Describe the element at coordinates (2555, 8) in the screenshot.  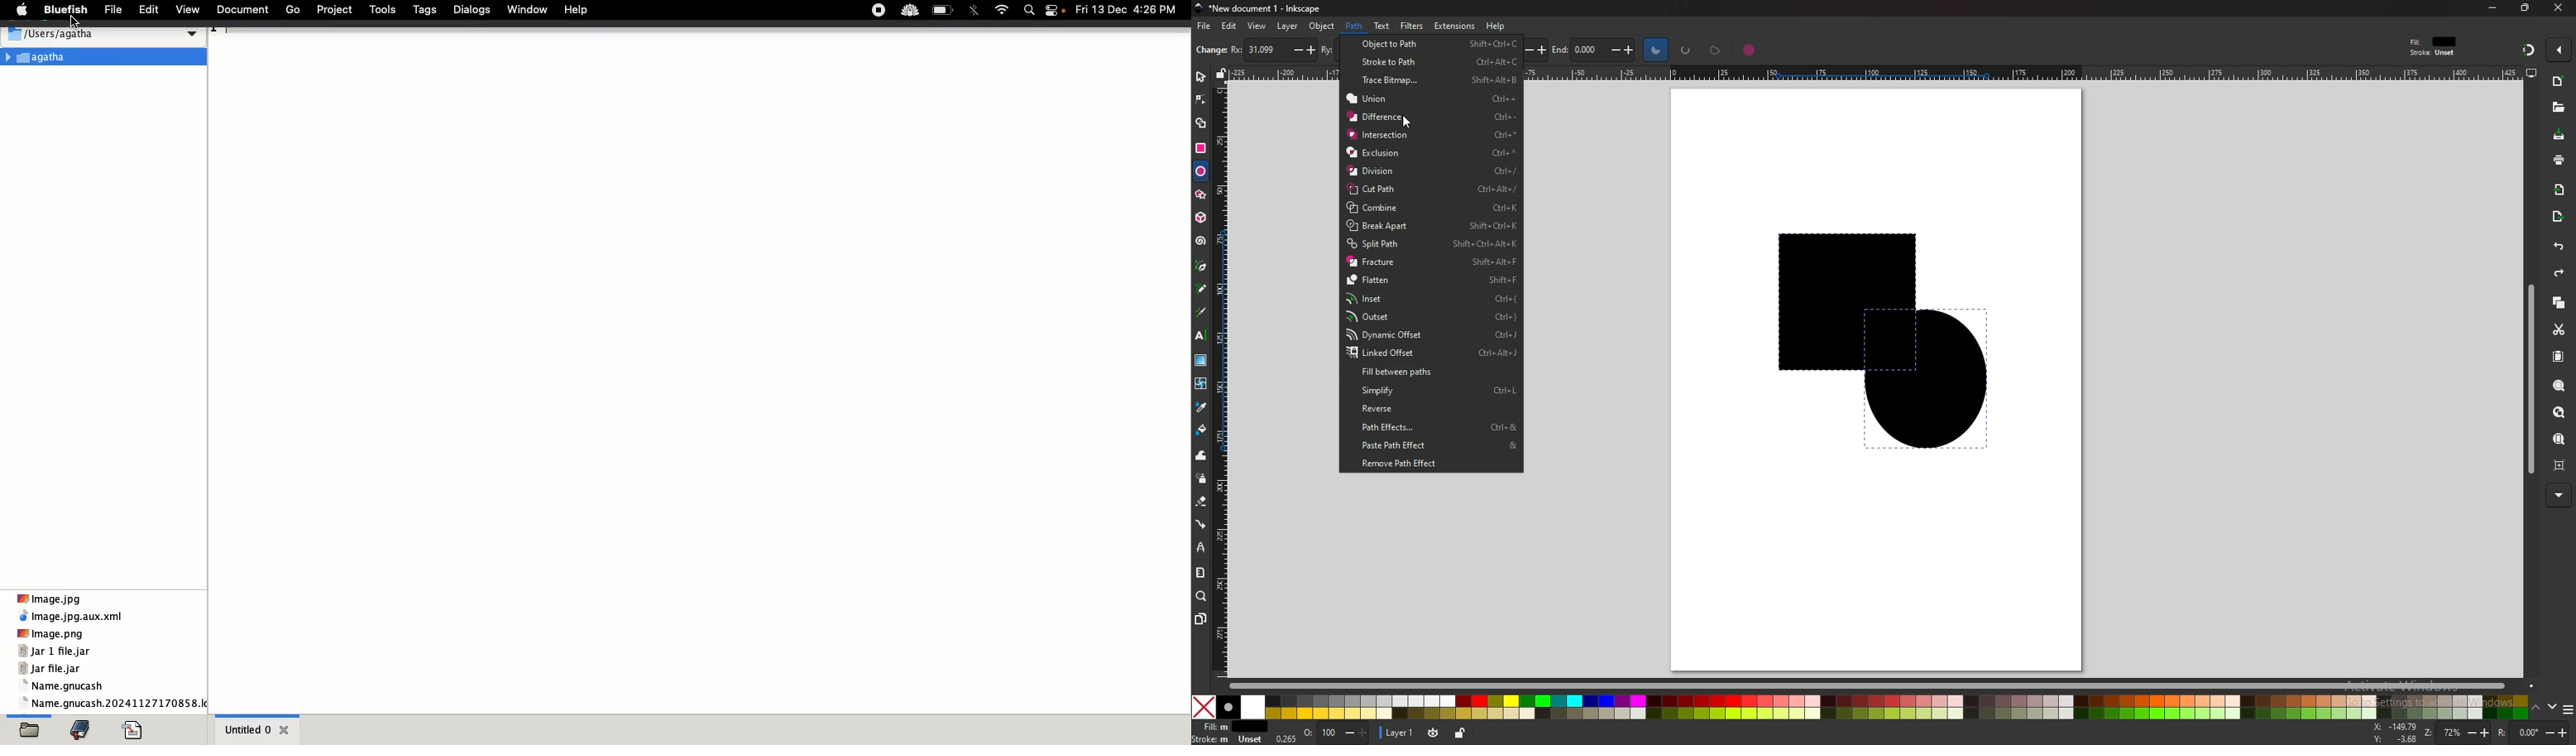
I see `close` at that location.